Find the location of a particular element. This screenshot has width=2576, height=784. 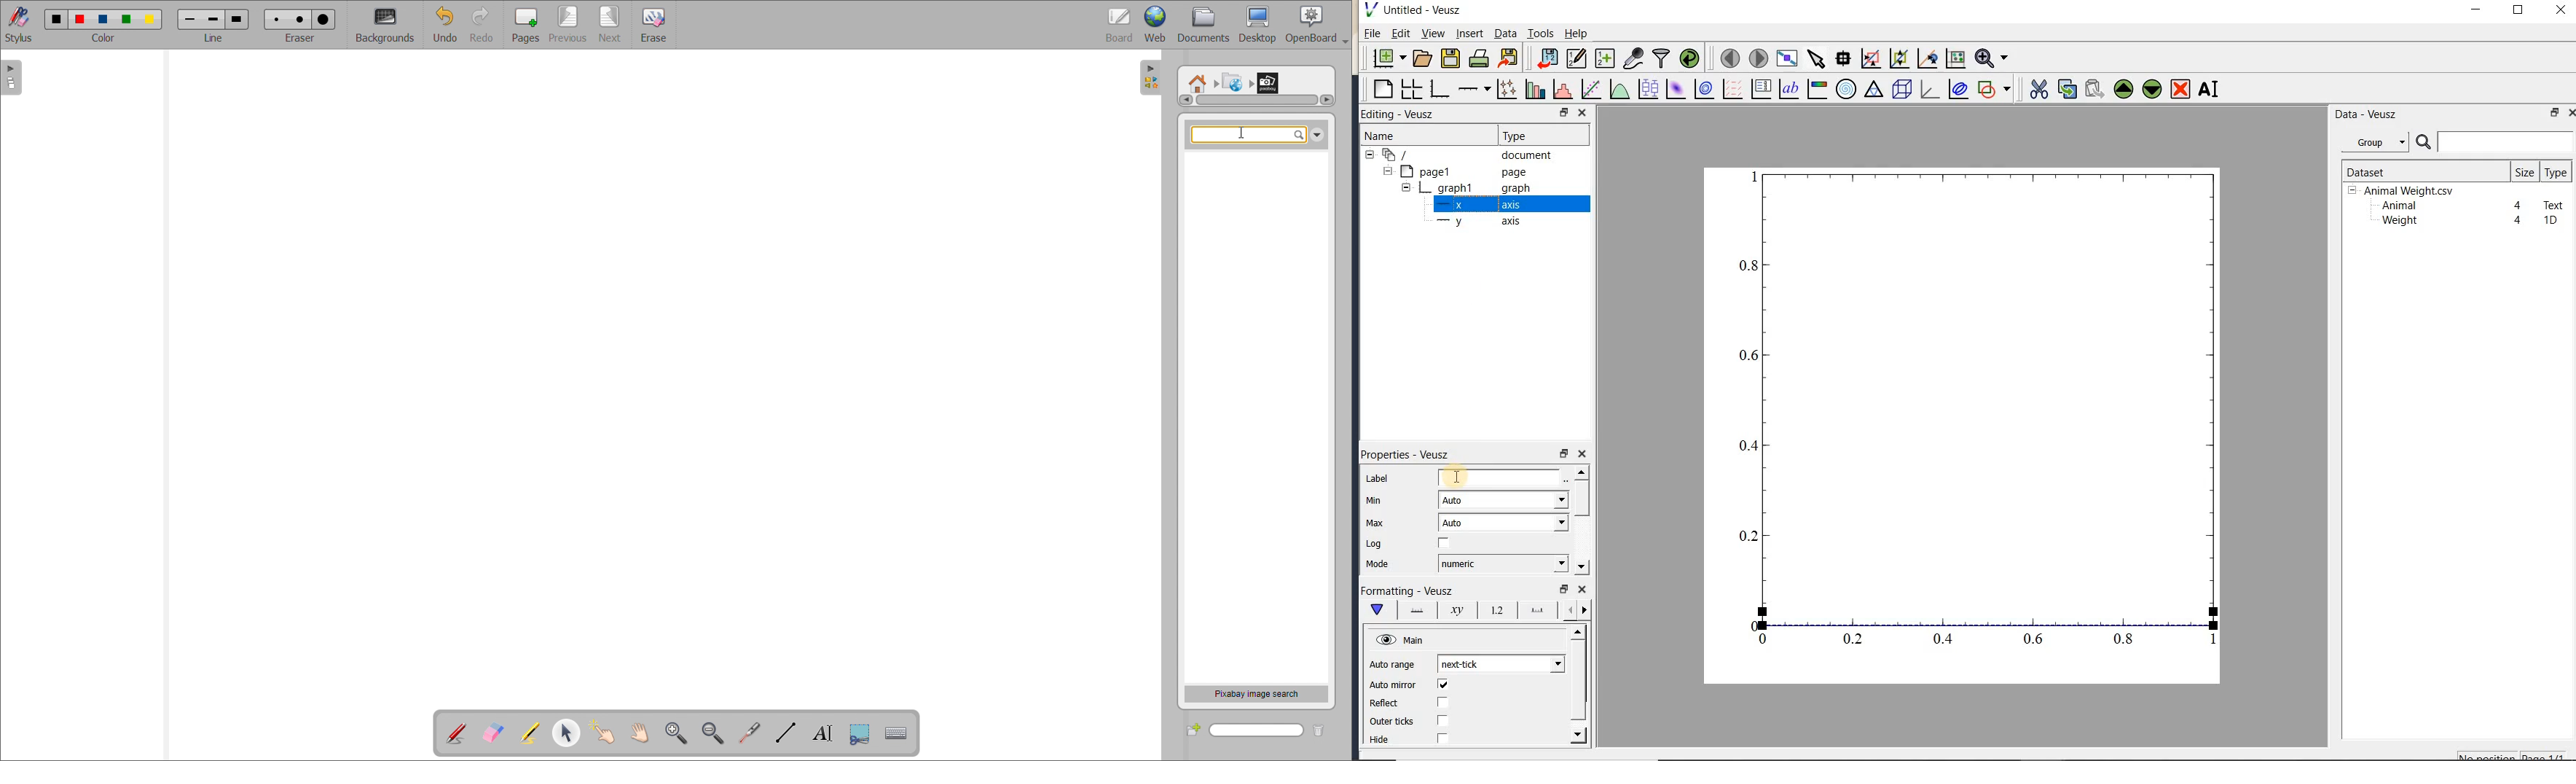

Formatting - Veusz is located at coordinates (1407, 591).